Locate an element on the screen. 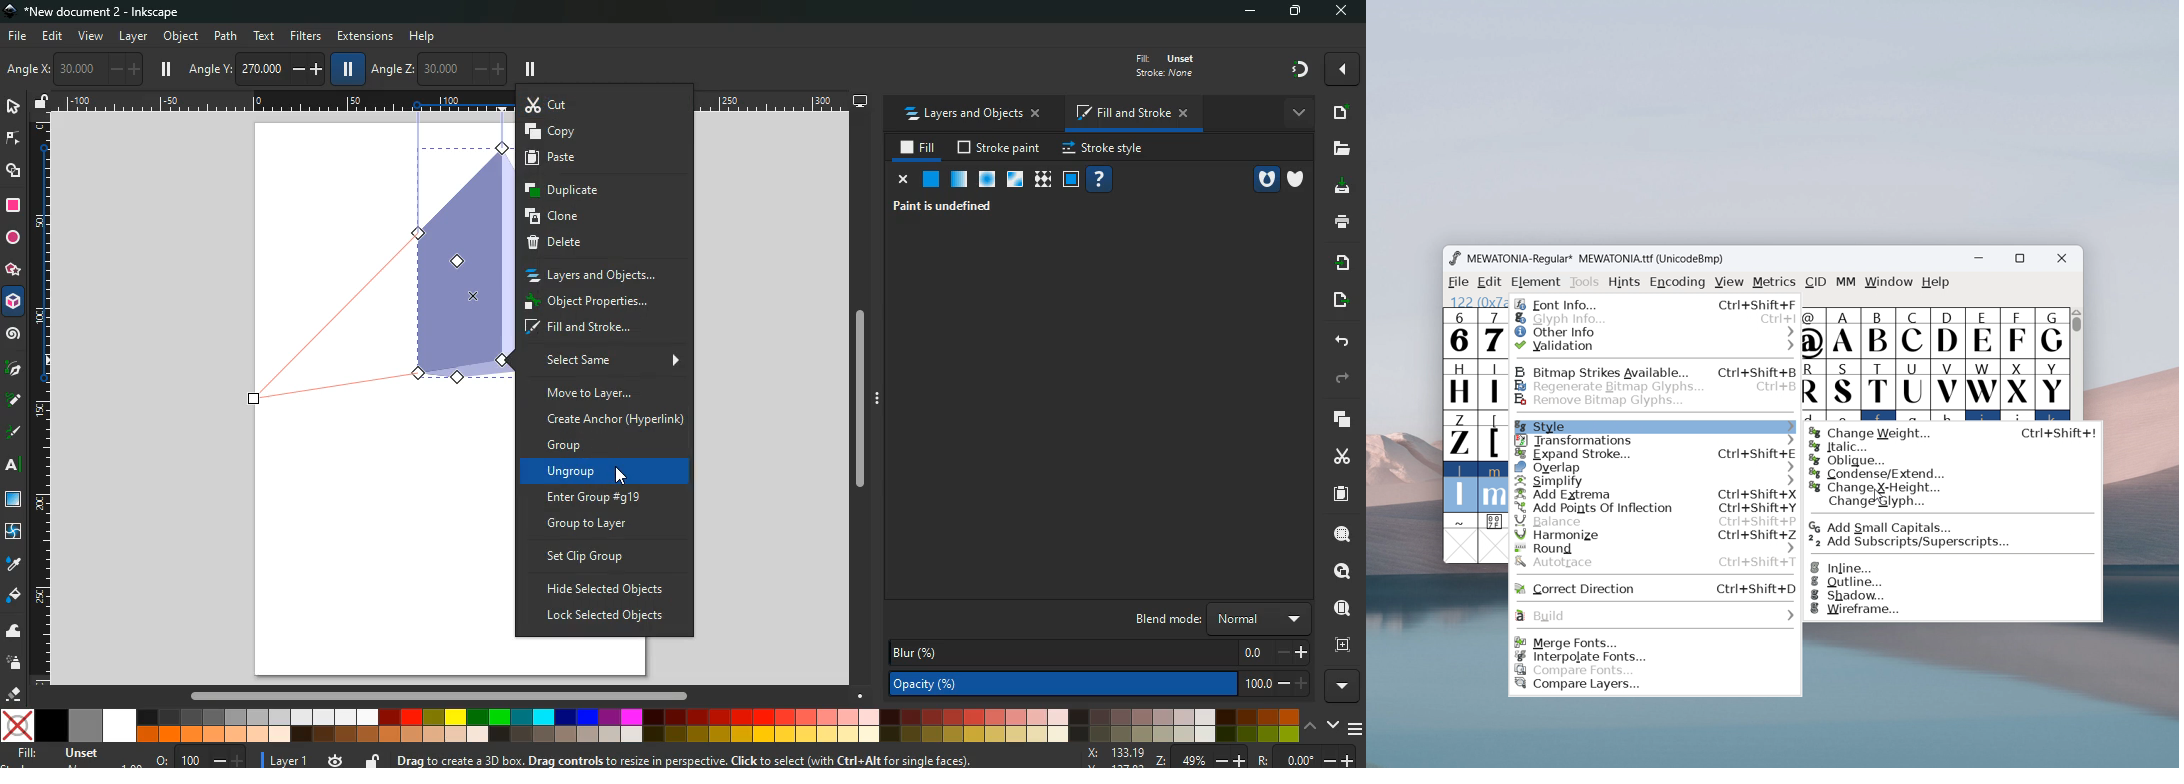 Image resolution: width=2184 pixels, height=784 pixels. transformations is located at coordinates (1656, 440).